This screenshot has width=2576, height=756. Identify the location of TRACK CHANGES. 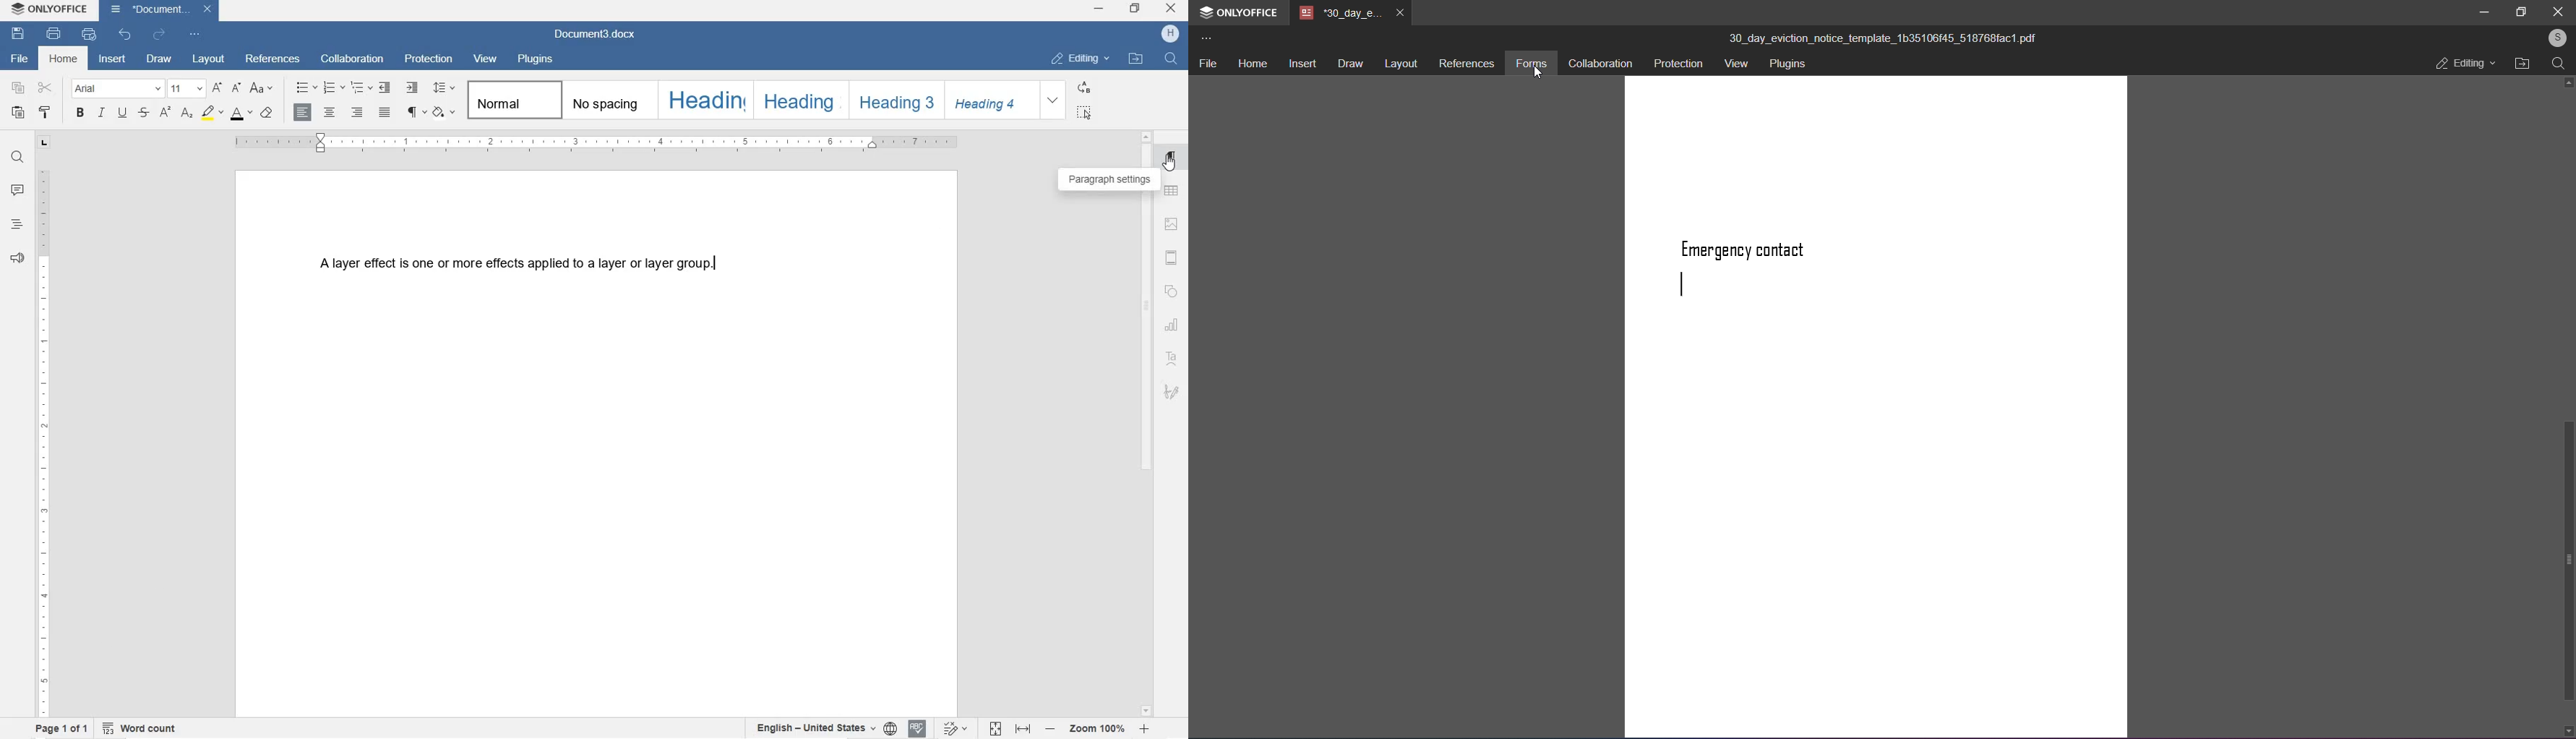
(959, 726).